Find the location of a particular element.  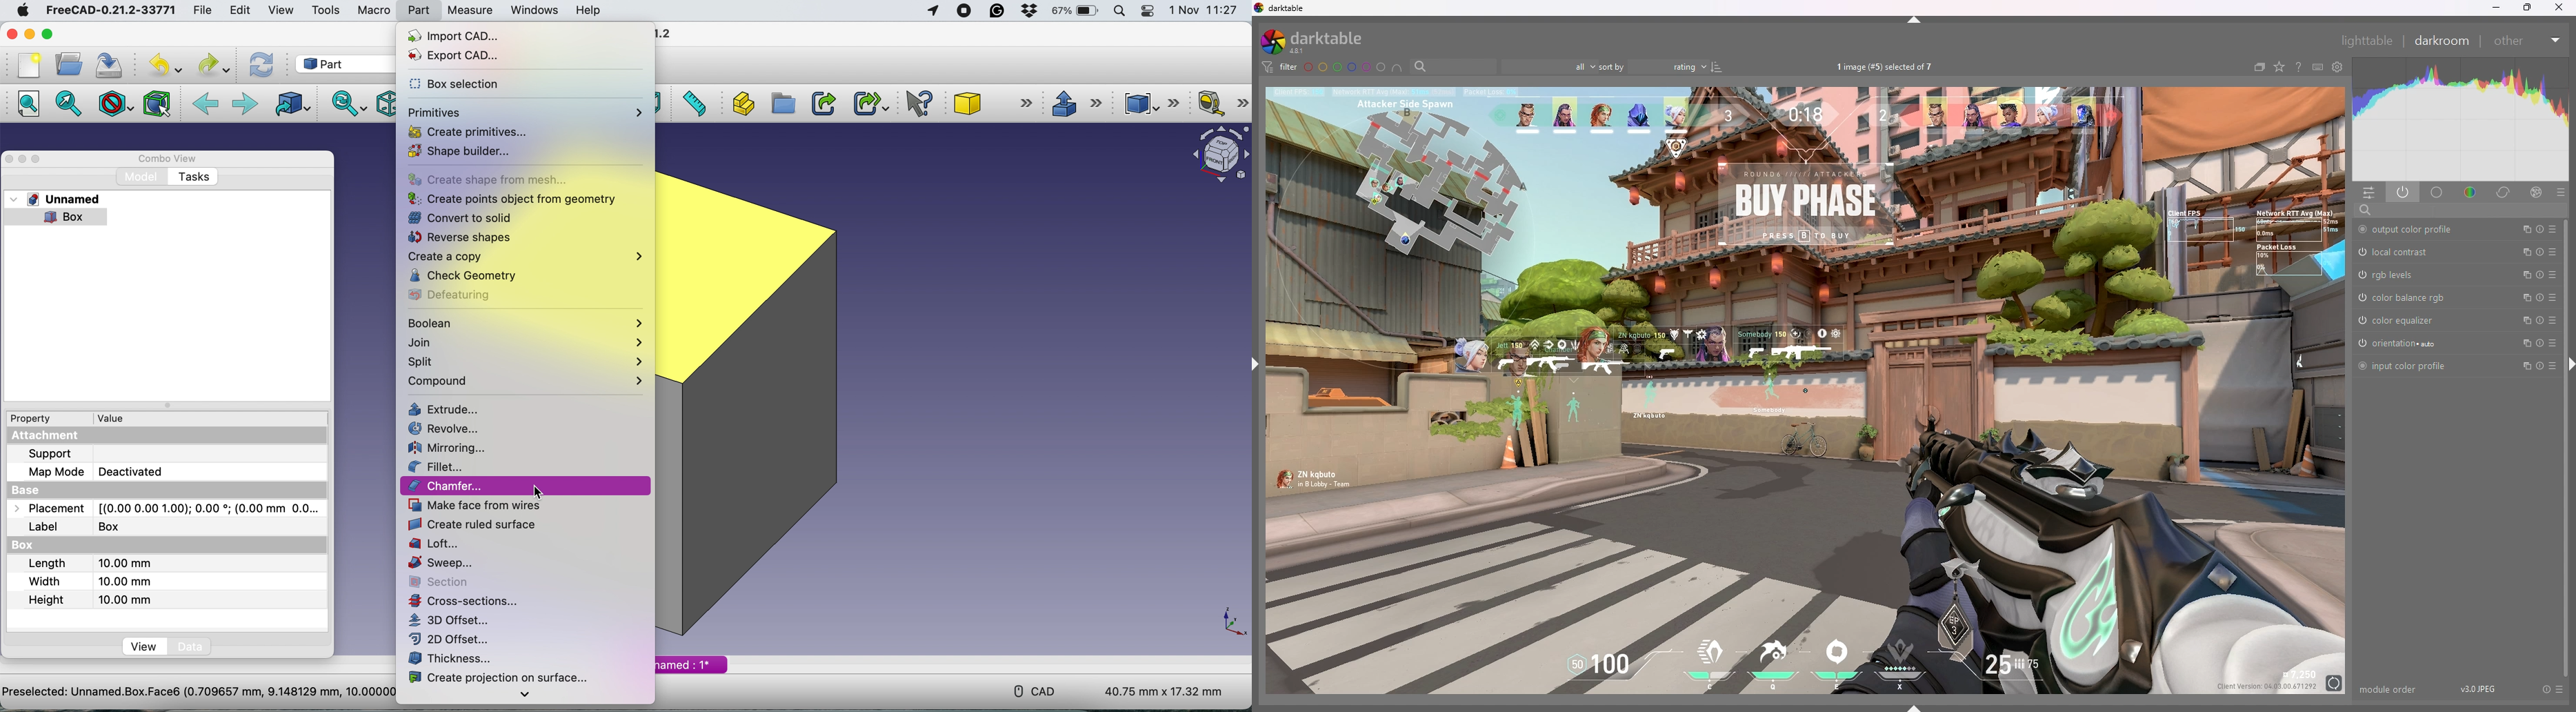

darktable is located at coordinates (1319, 41).